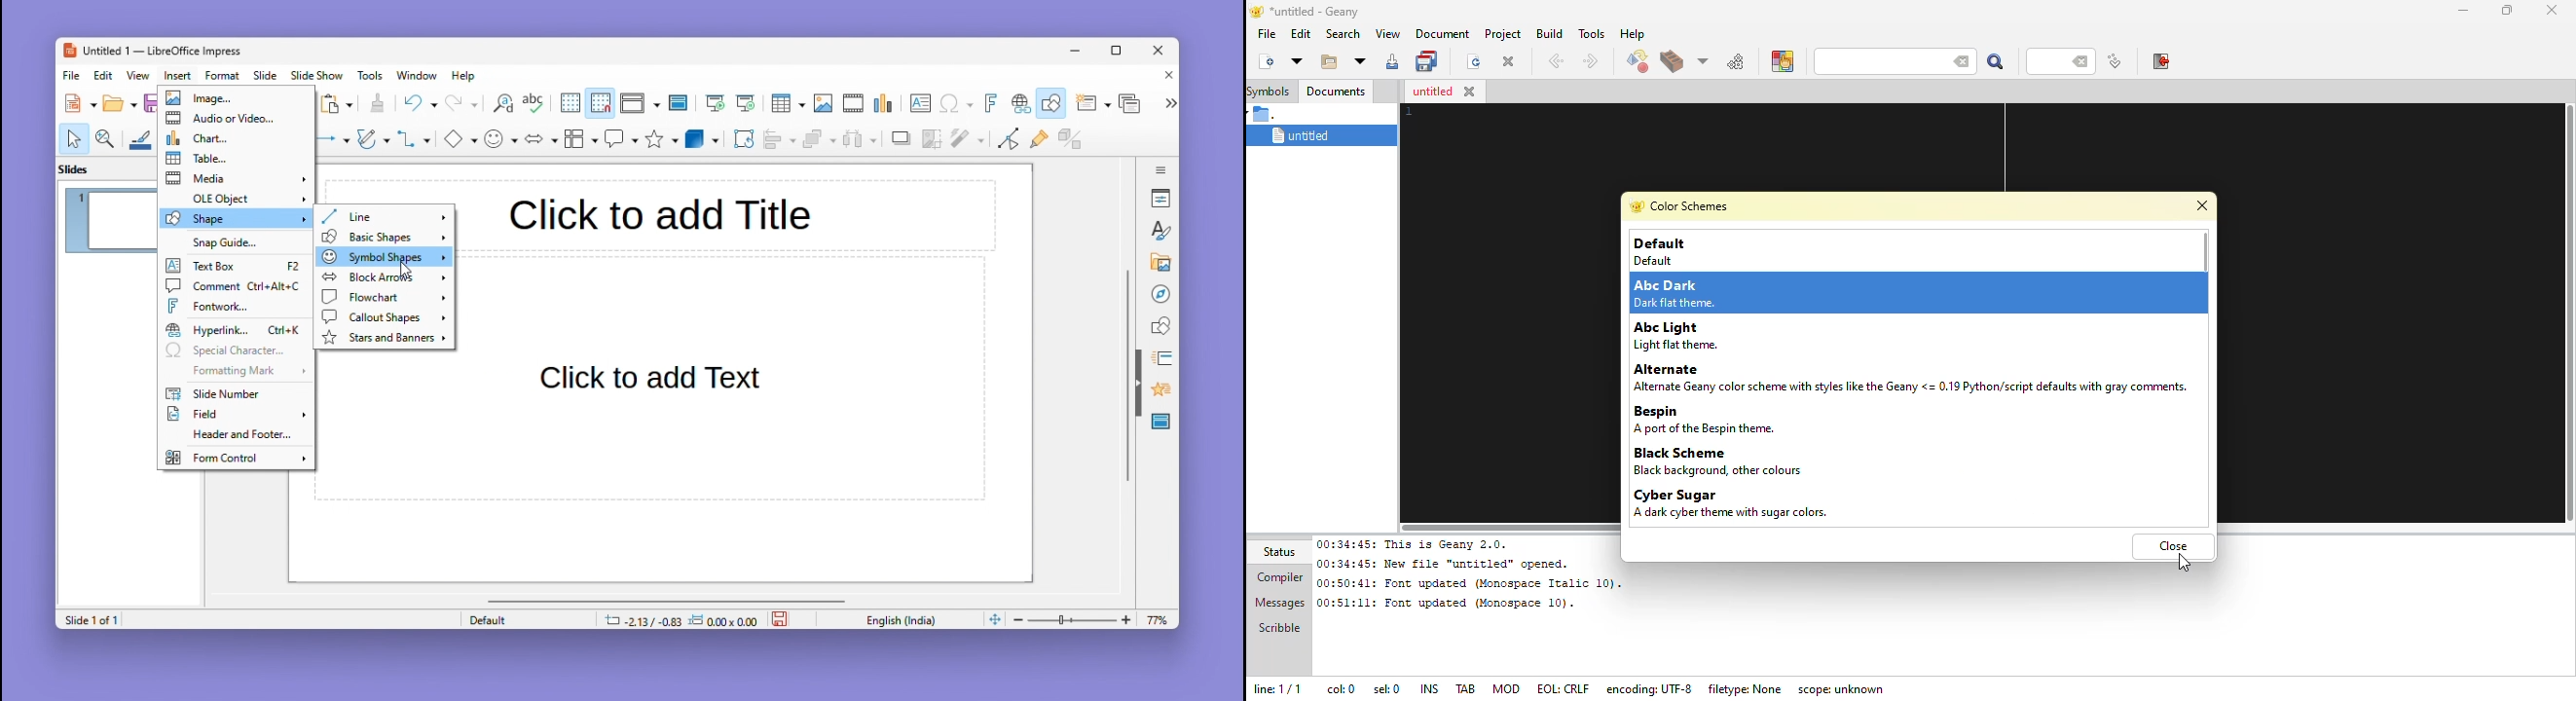  Describe the element at coordinates (237, 306) in the screenshot. I see `font Work` at that location.